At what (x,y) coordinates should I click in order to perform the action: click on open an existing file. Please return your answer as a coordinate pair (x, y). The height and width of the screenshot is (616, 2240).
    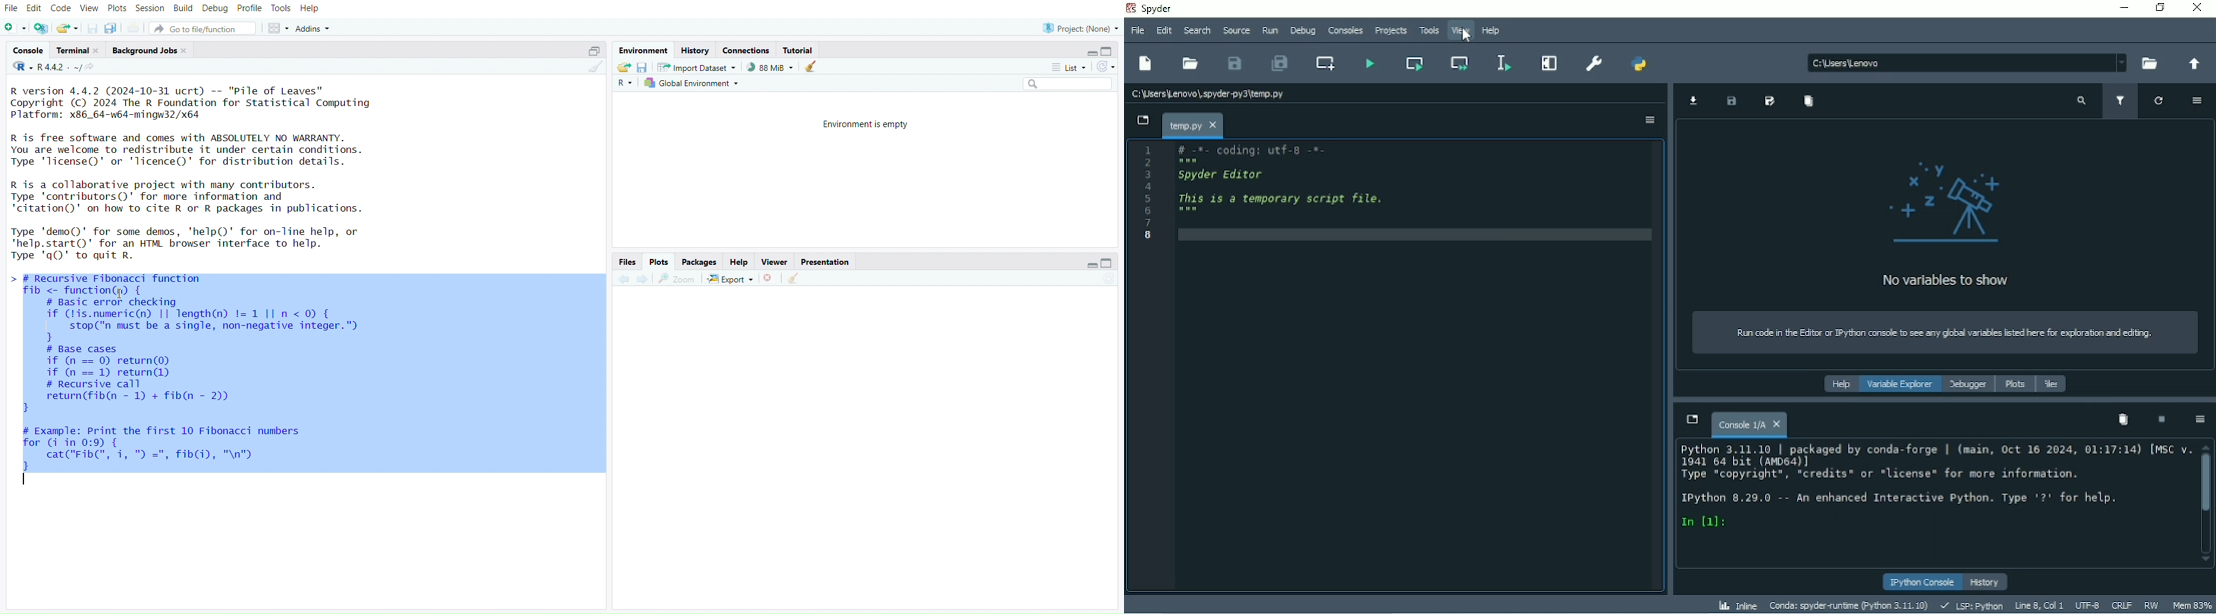
    Looking at the image, I should click on (66, 29).